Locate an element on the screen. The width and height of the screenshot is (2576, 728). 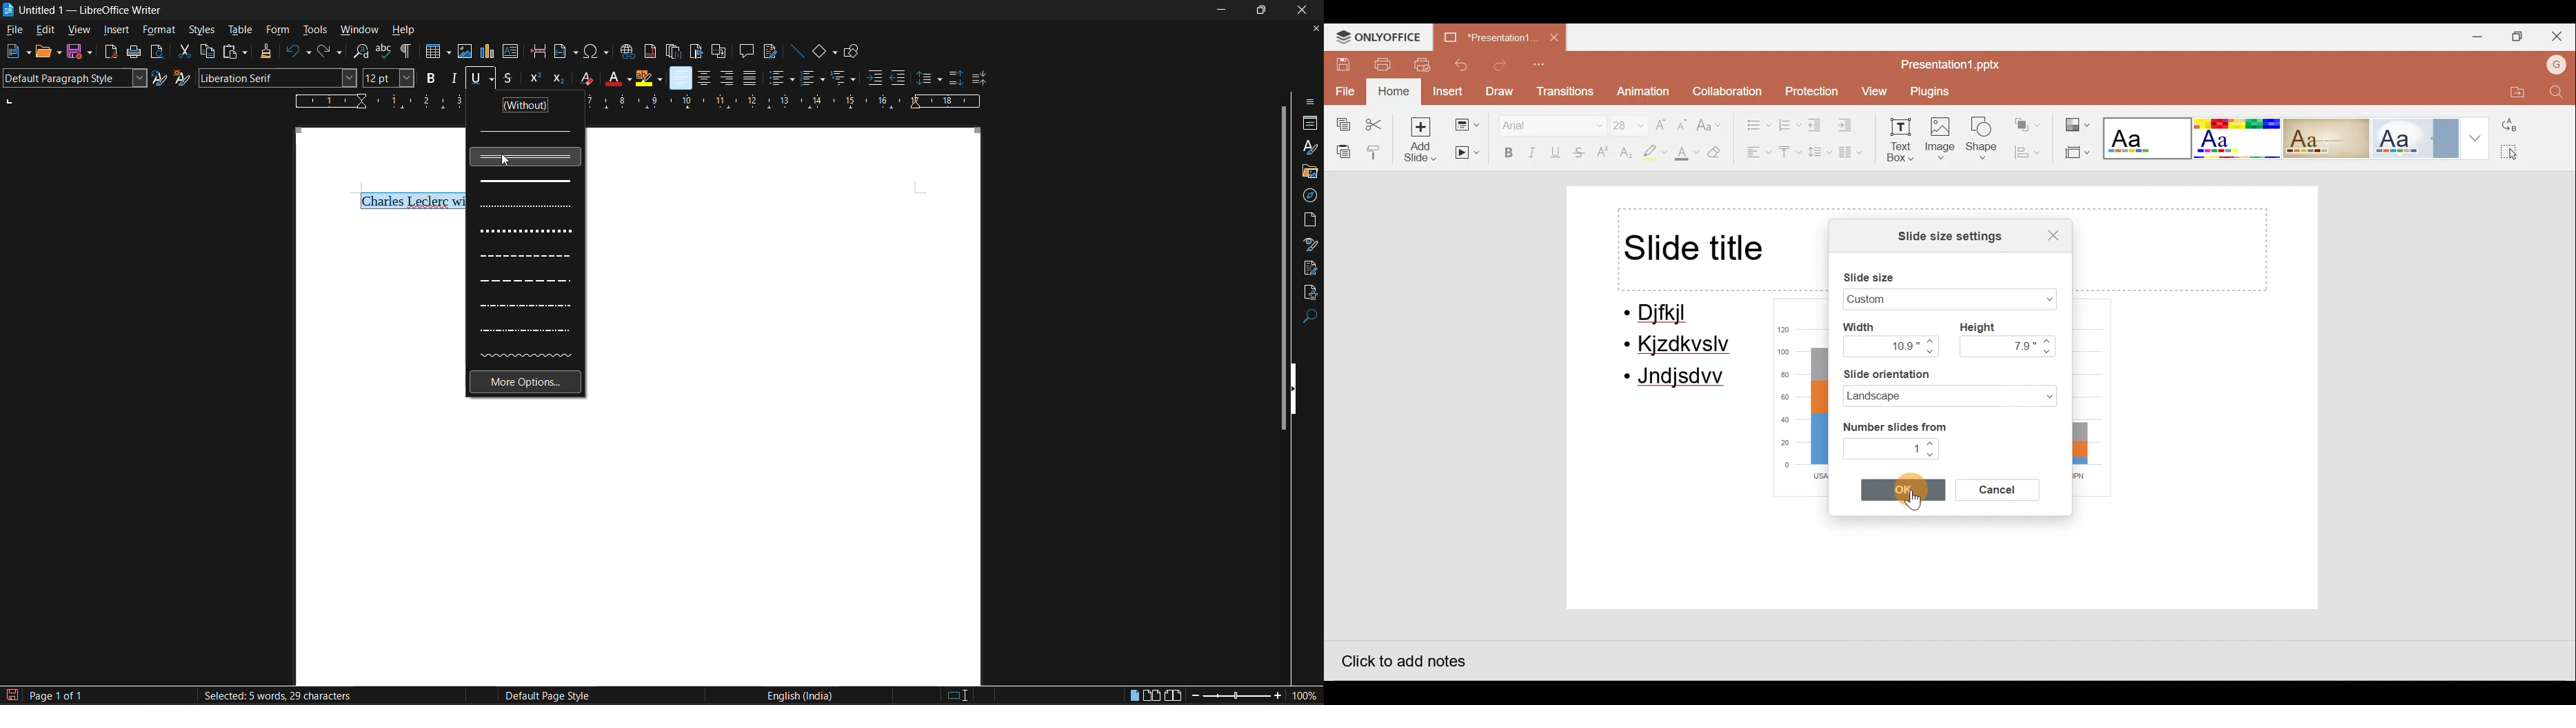
insert hyperlink is located at coordinates (628, 53).